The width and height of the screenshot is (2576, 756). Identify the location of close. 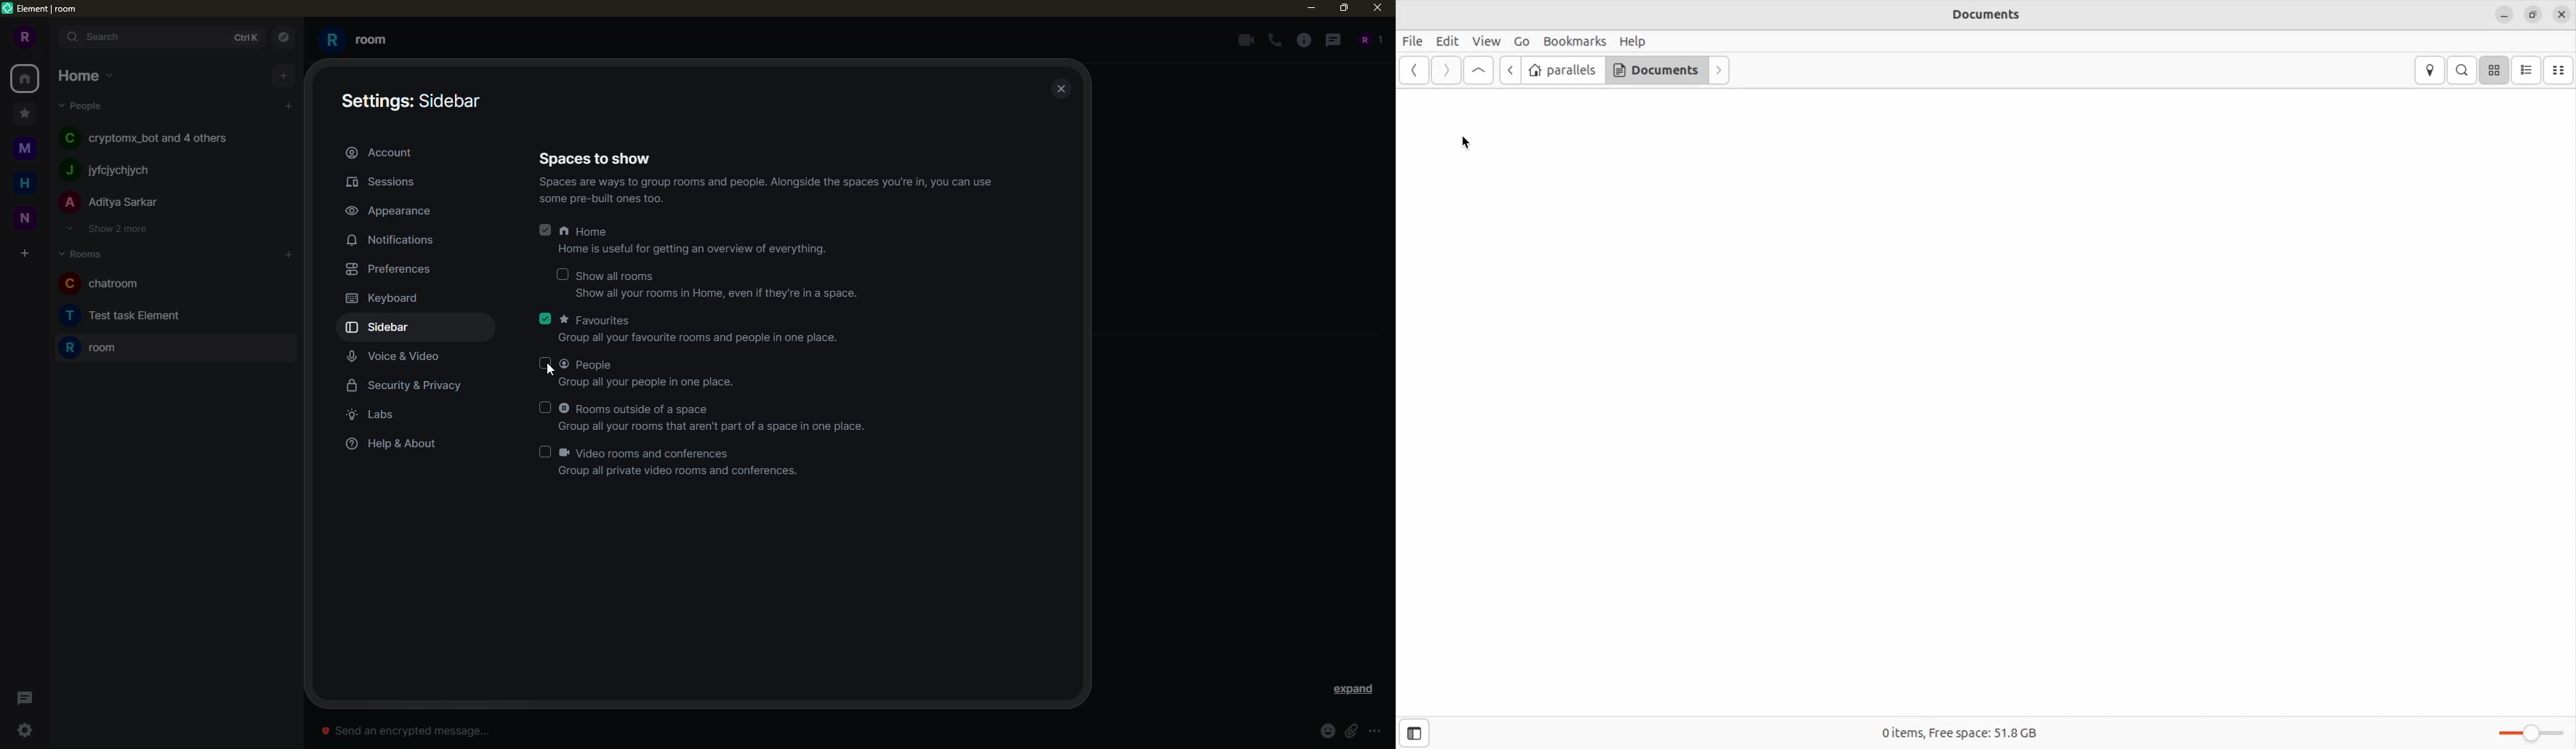
(2561, 14).